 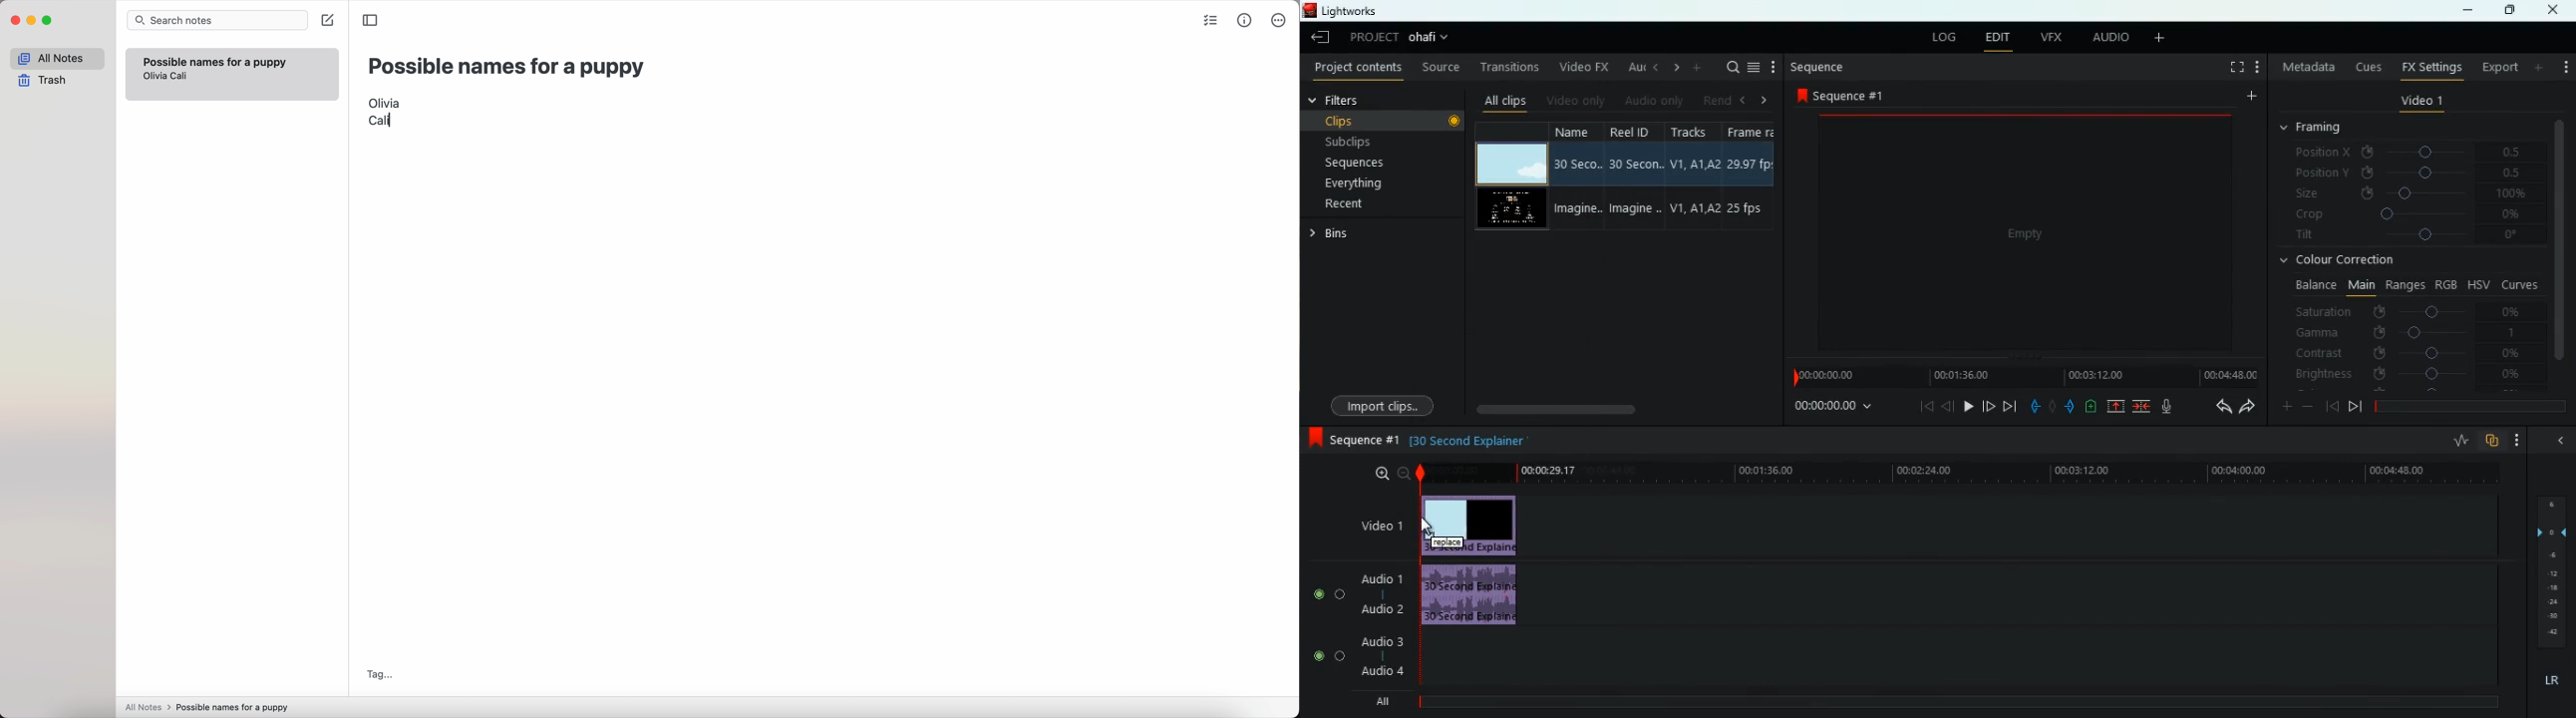 I want to click on -18 (layer), so click(x=2553, y=588).